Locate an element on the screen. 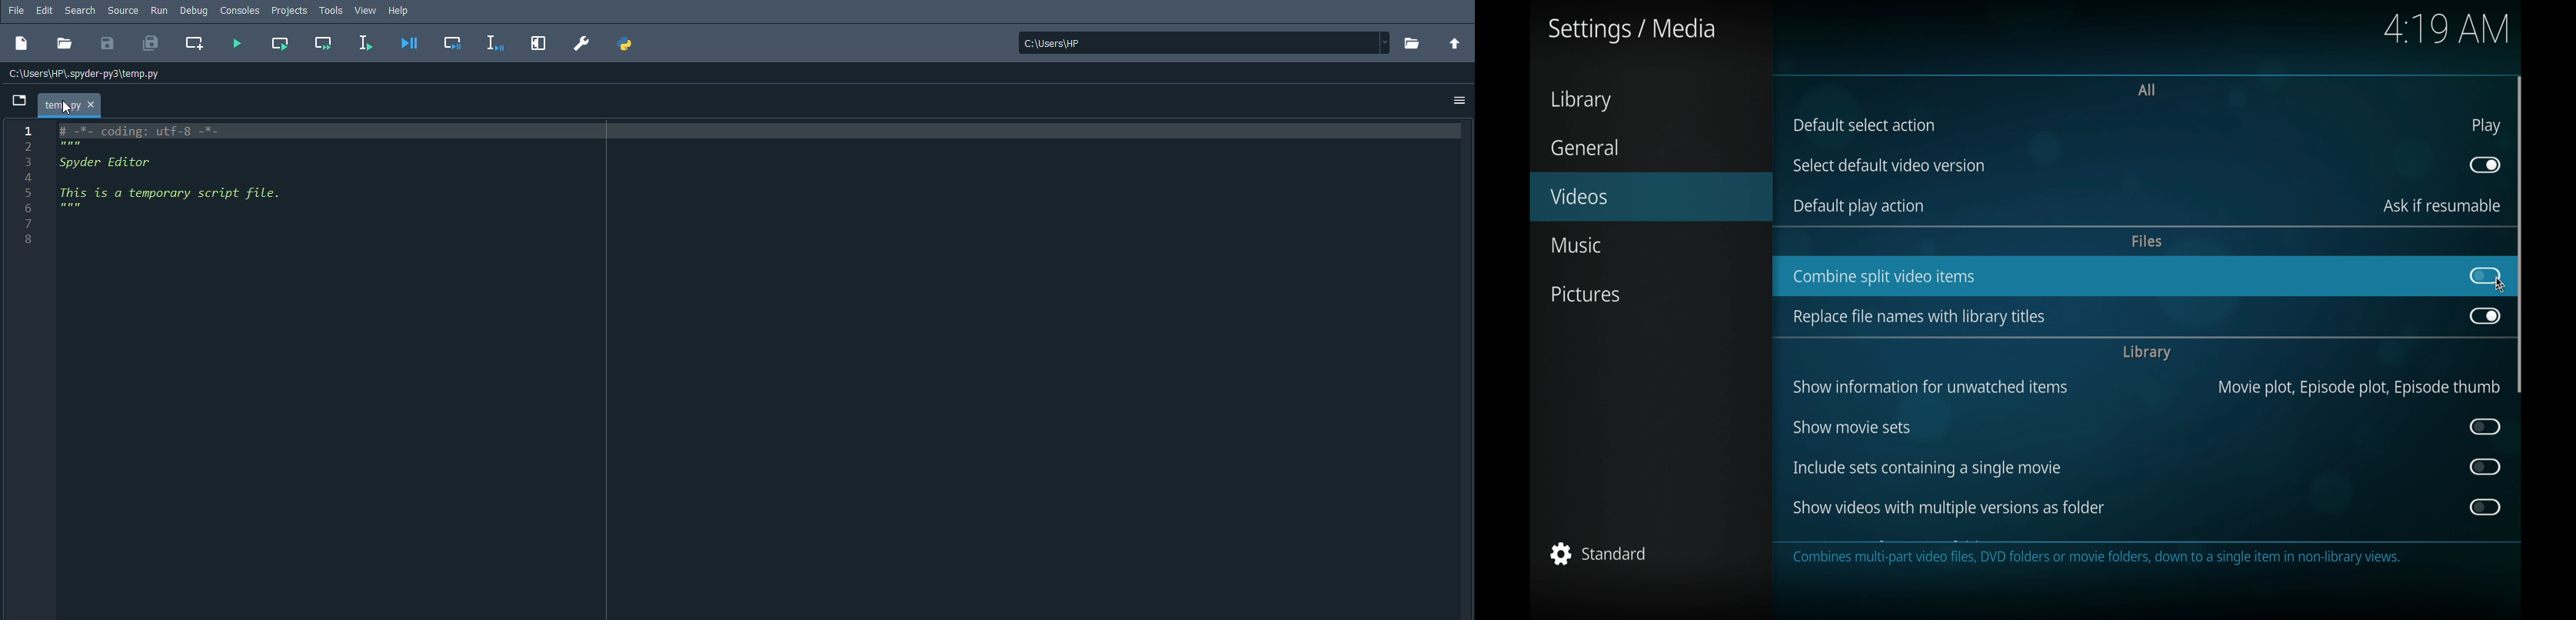 Image resolution: width=2576 pixels, height=644 pixels. View is located at coordinates (364, 11).